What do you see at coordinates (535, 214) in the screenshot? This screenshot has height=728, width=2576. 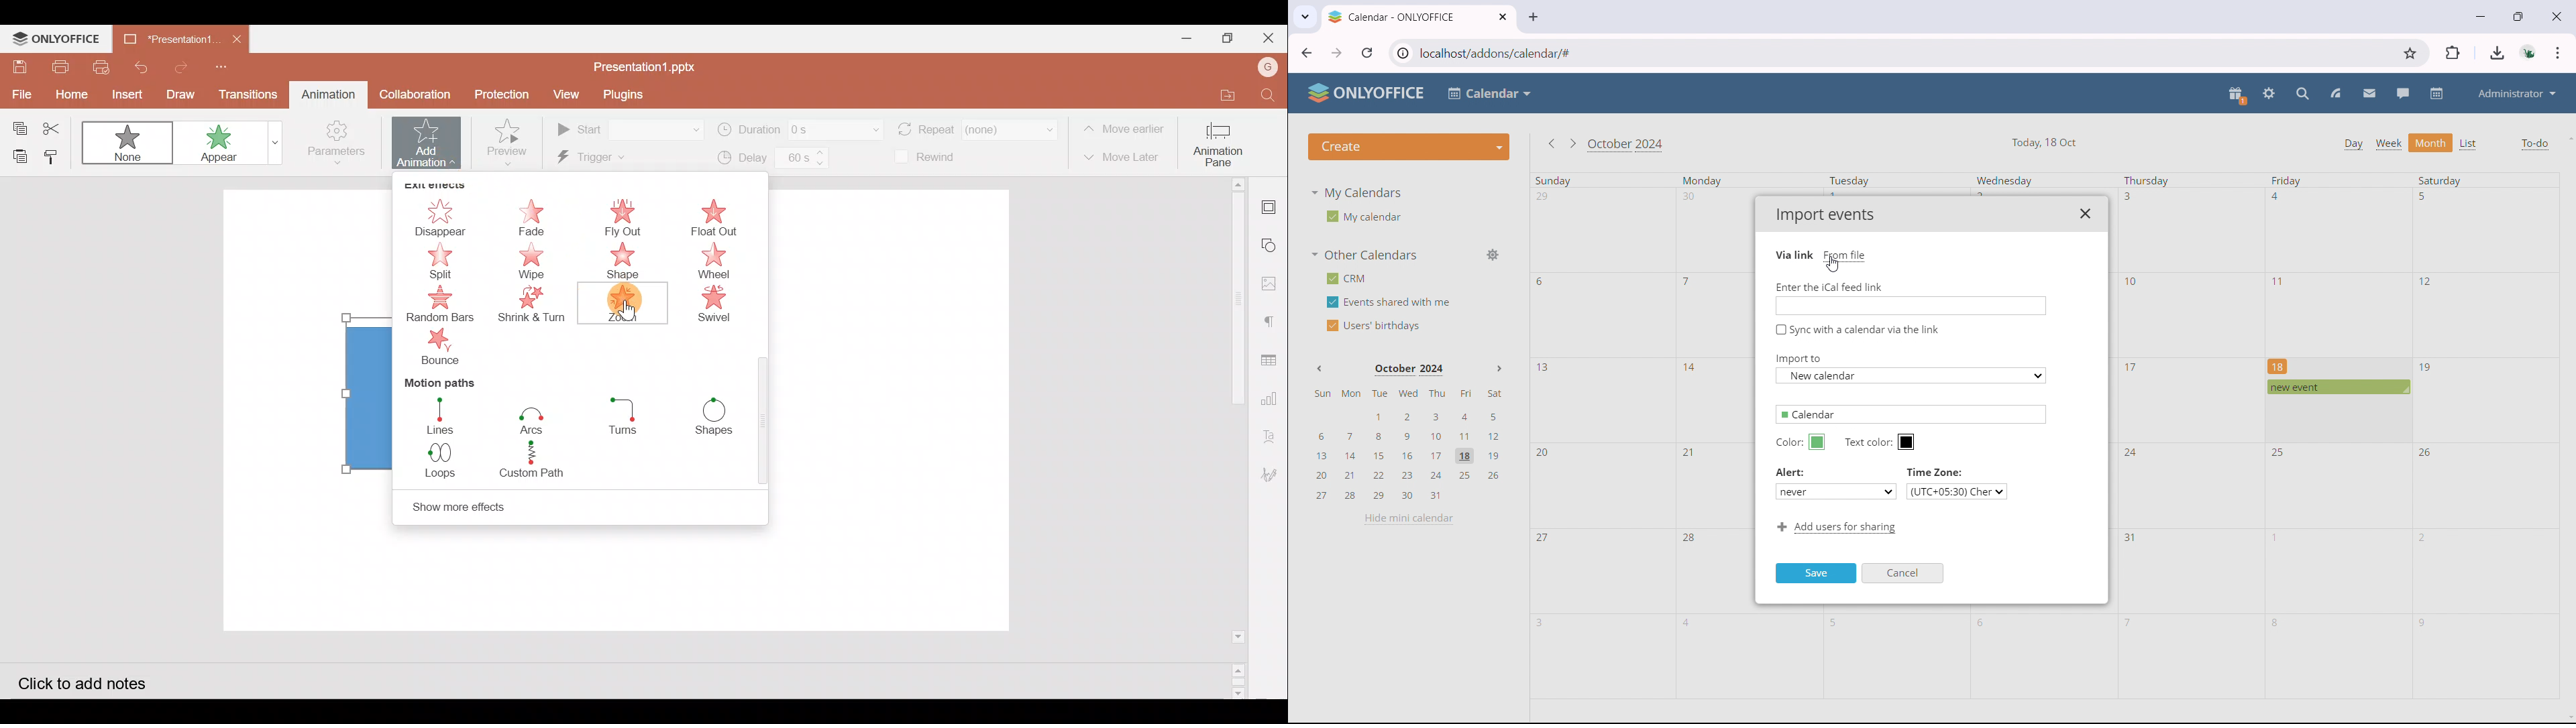 I see `Fade` at bounding box center [535, 214].